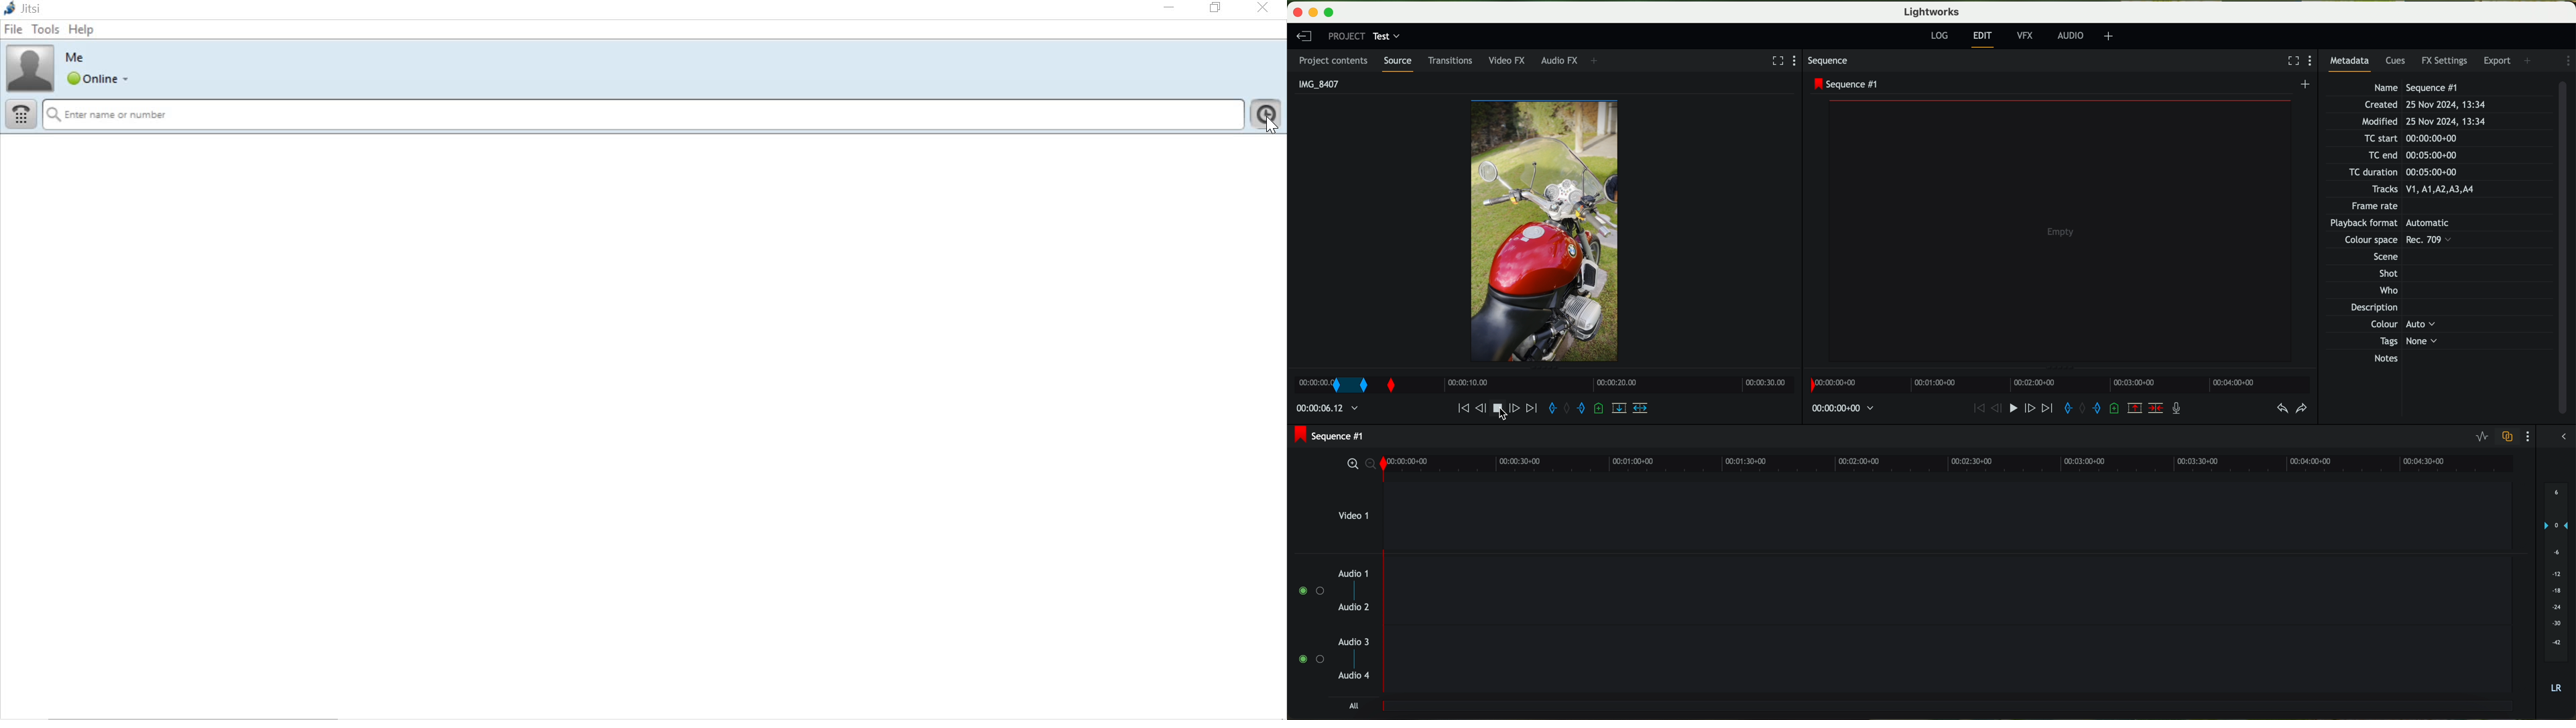 The image size is (2576, 728). I want to click on zoom in, so click(1348, 464).